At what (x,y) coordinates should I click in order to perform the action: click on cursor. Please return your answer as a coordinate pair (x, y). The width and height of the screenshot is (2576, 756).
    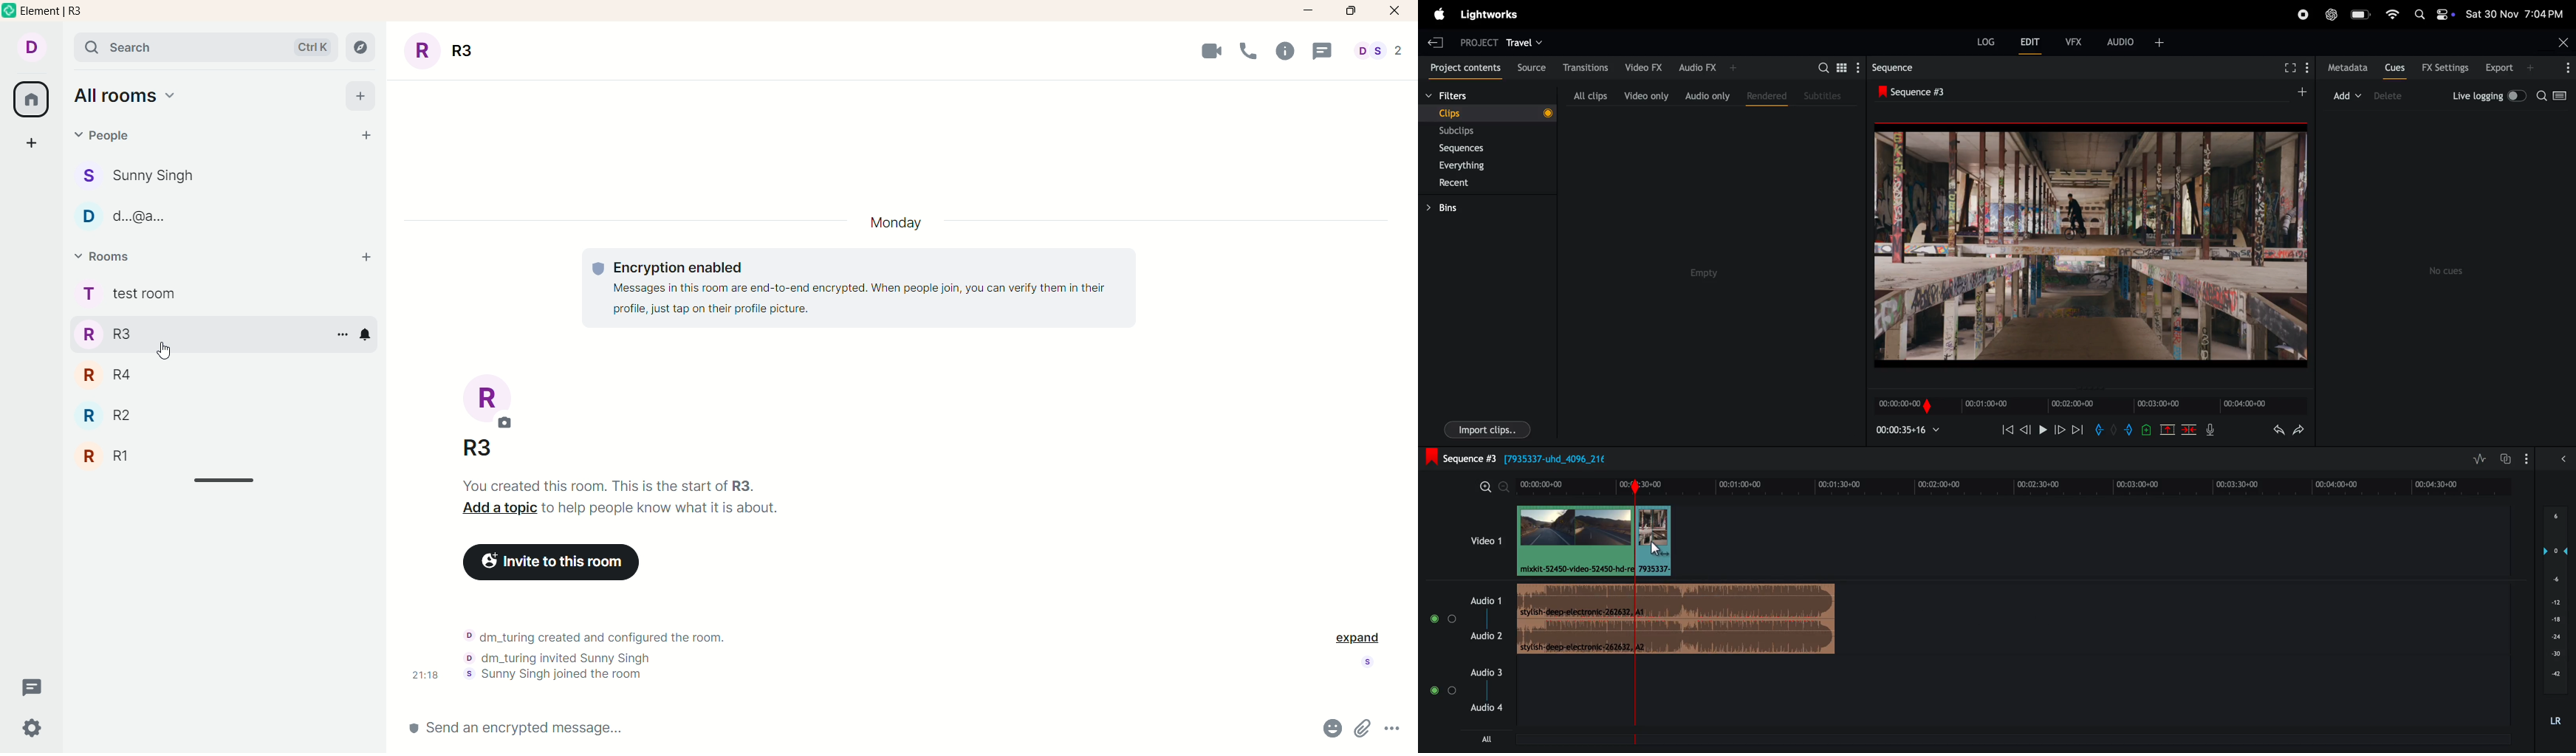
    Looking at the image, I should click on (162, 351).